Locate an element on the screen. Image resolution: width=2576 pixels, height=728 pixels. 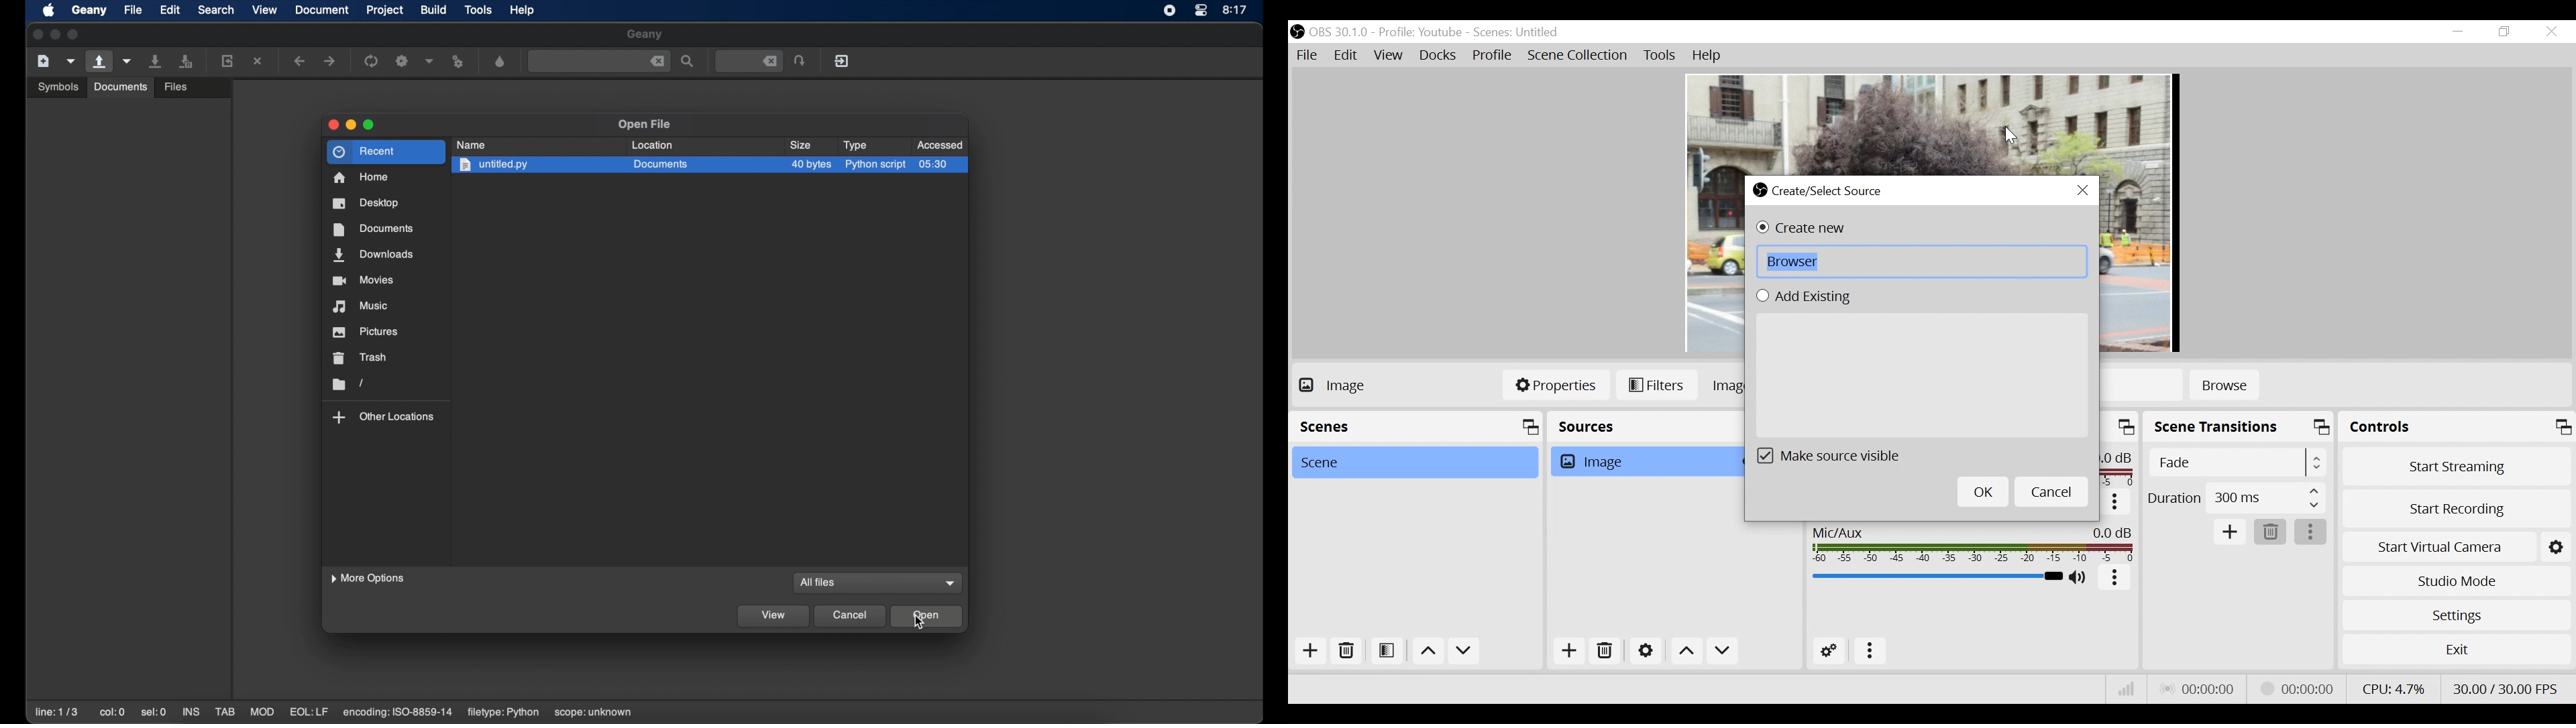
Recording Status is located at coordinates (2297, 688).